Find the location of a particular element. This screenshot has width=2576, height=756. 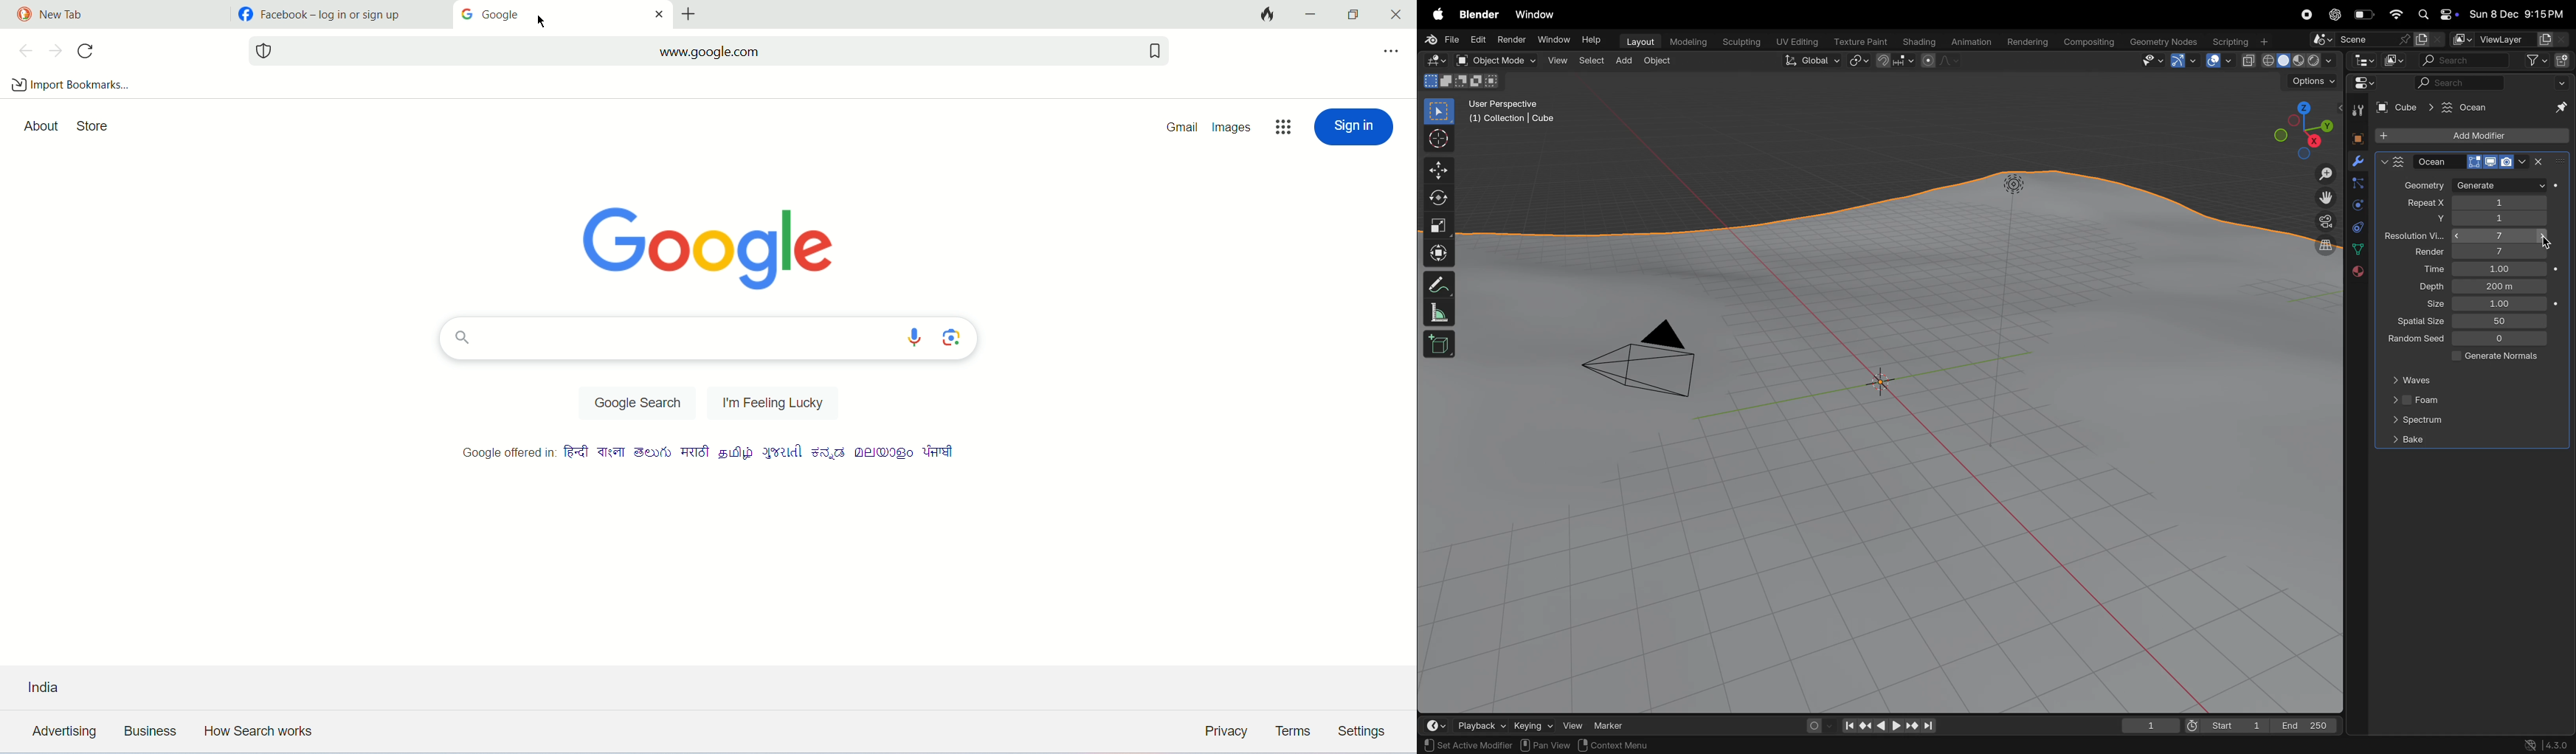

uv editing is located at coordinates (1799, 40).